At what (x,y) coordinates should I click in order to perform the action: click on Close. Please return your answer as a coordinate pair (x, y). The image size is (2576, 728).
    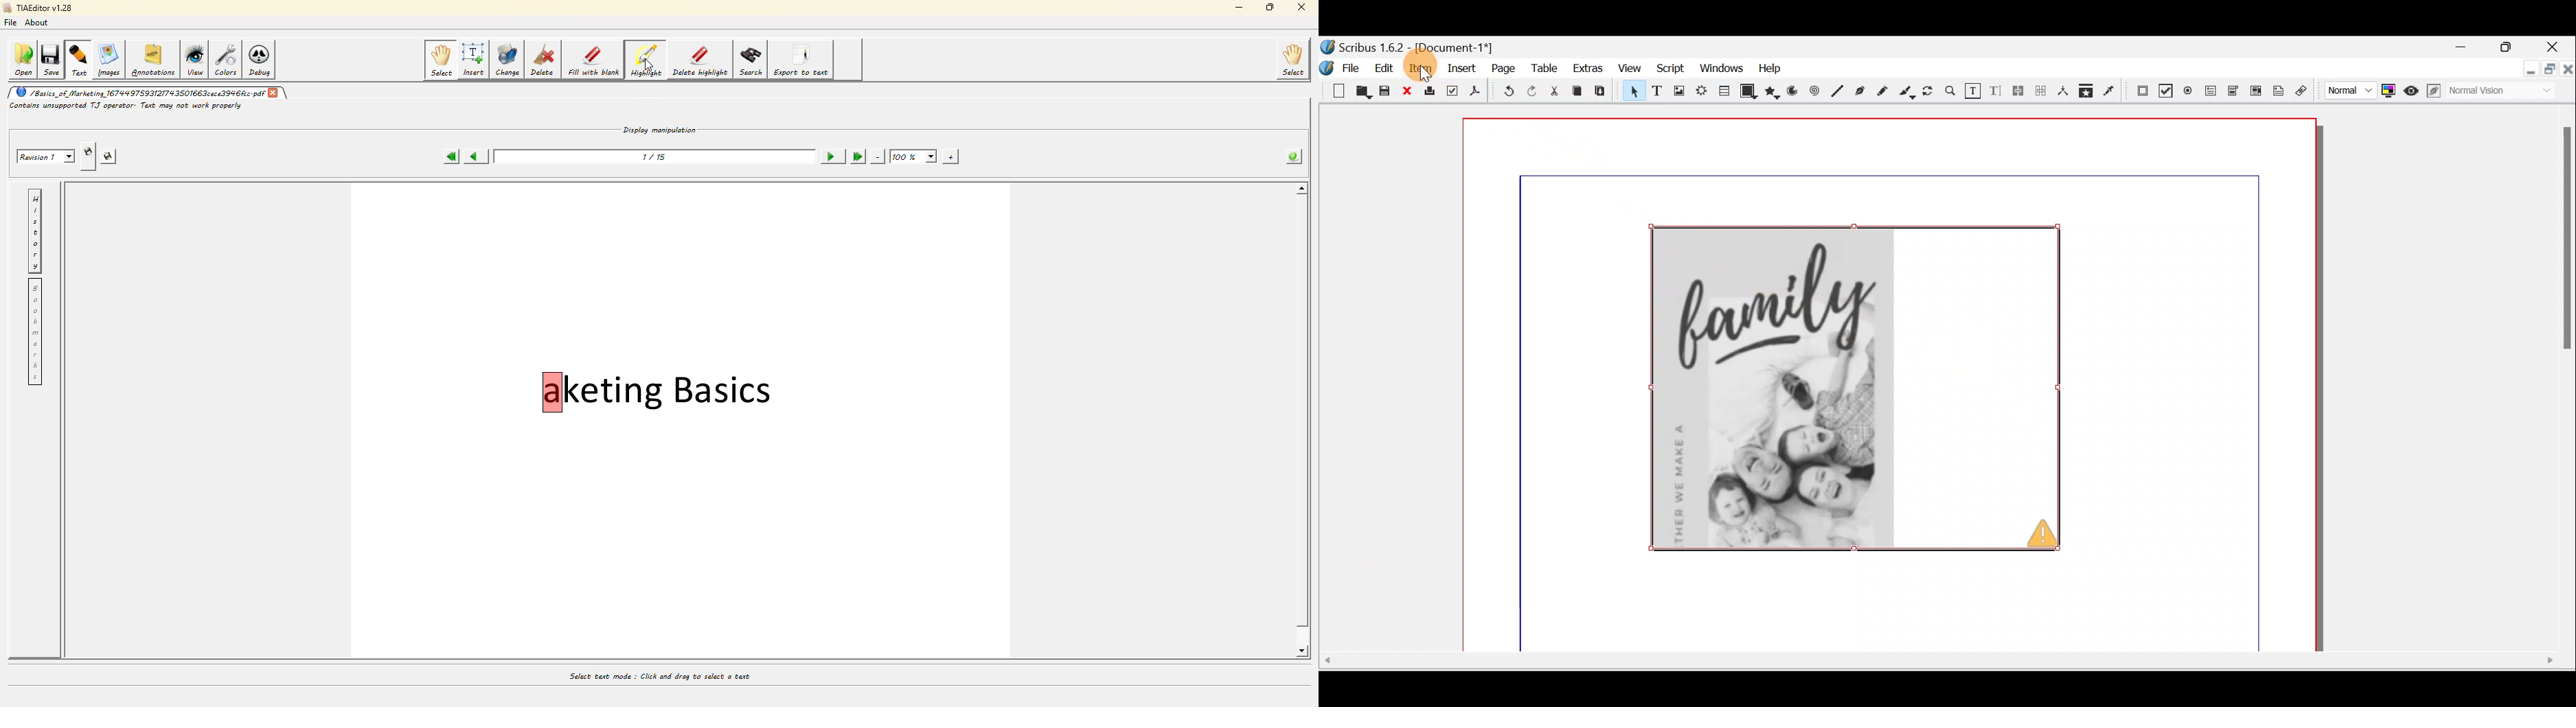
    Looking at the image, I should click on (1406, 92).